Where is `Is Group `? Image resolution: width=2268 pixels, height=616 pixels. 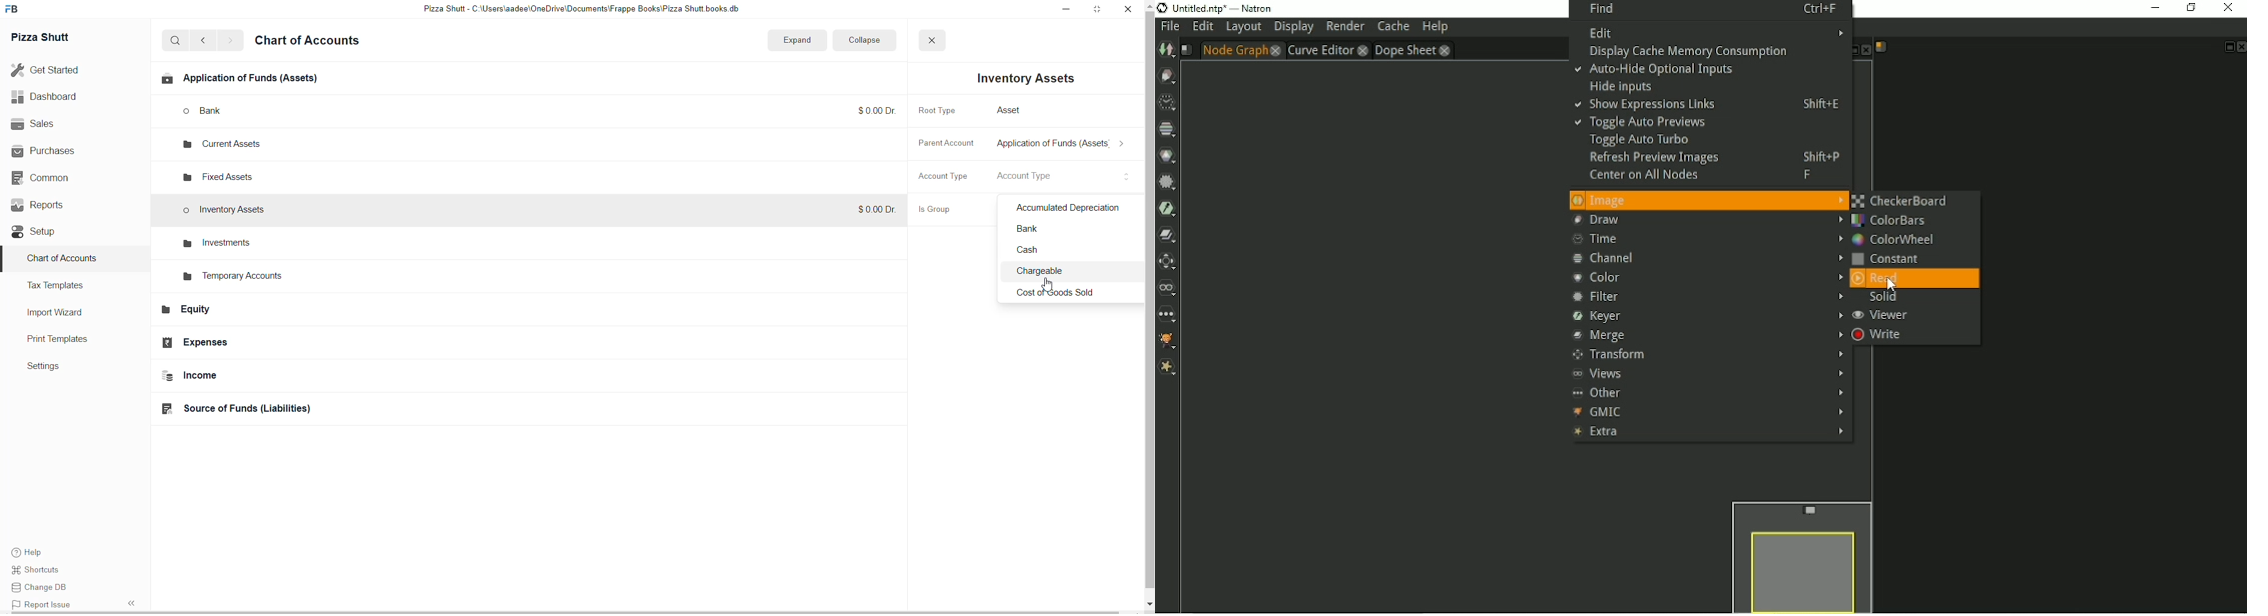 Is Group  is located at coordinates (940, 211).